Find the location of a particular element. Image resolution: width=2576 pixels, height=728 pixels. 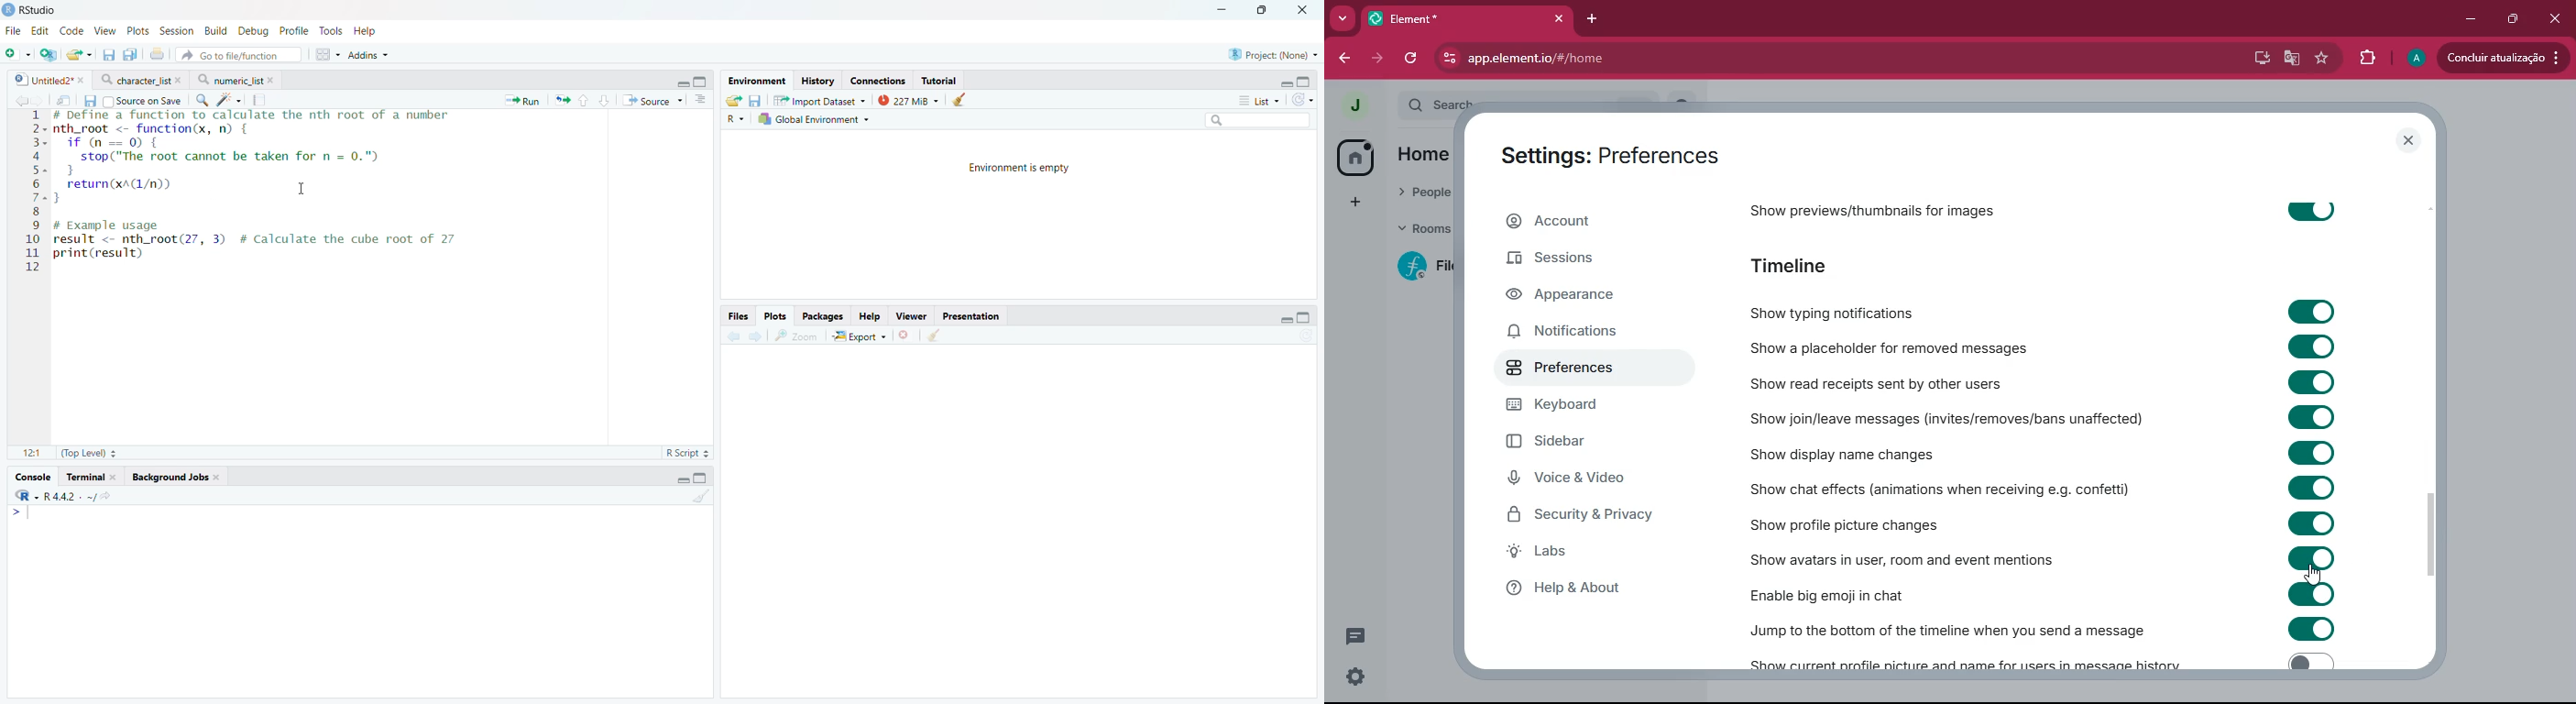

settings: preferences is located at coordinates (1603, 152).